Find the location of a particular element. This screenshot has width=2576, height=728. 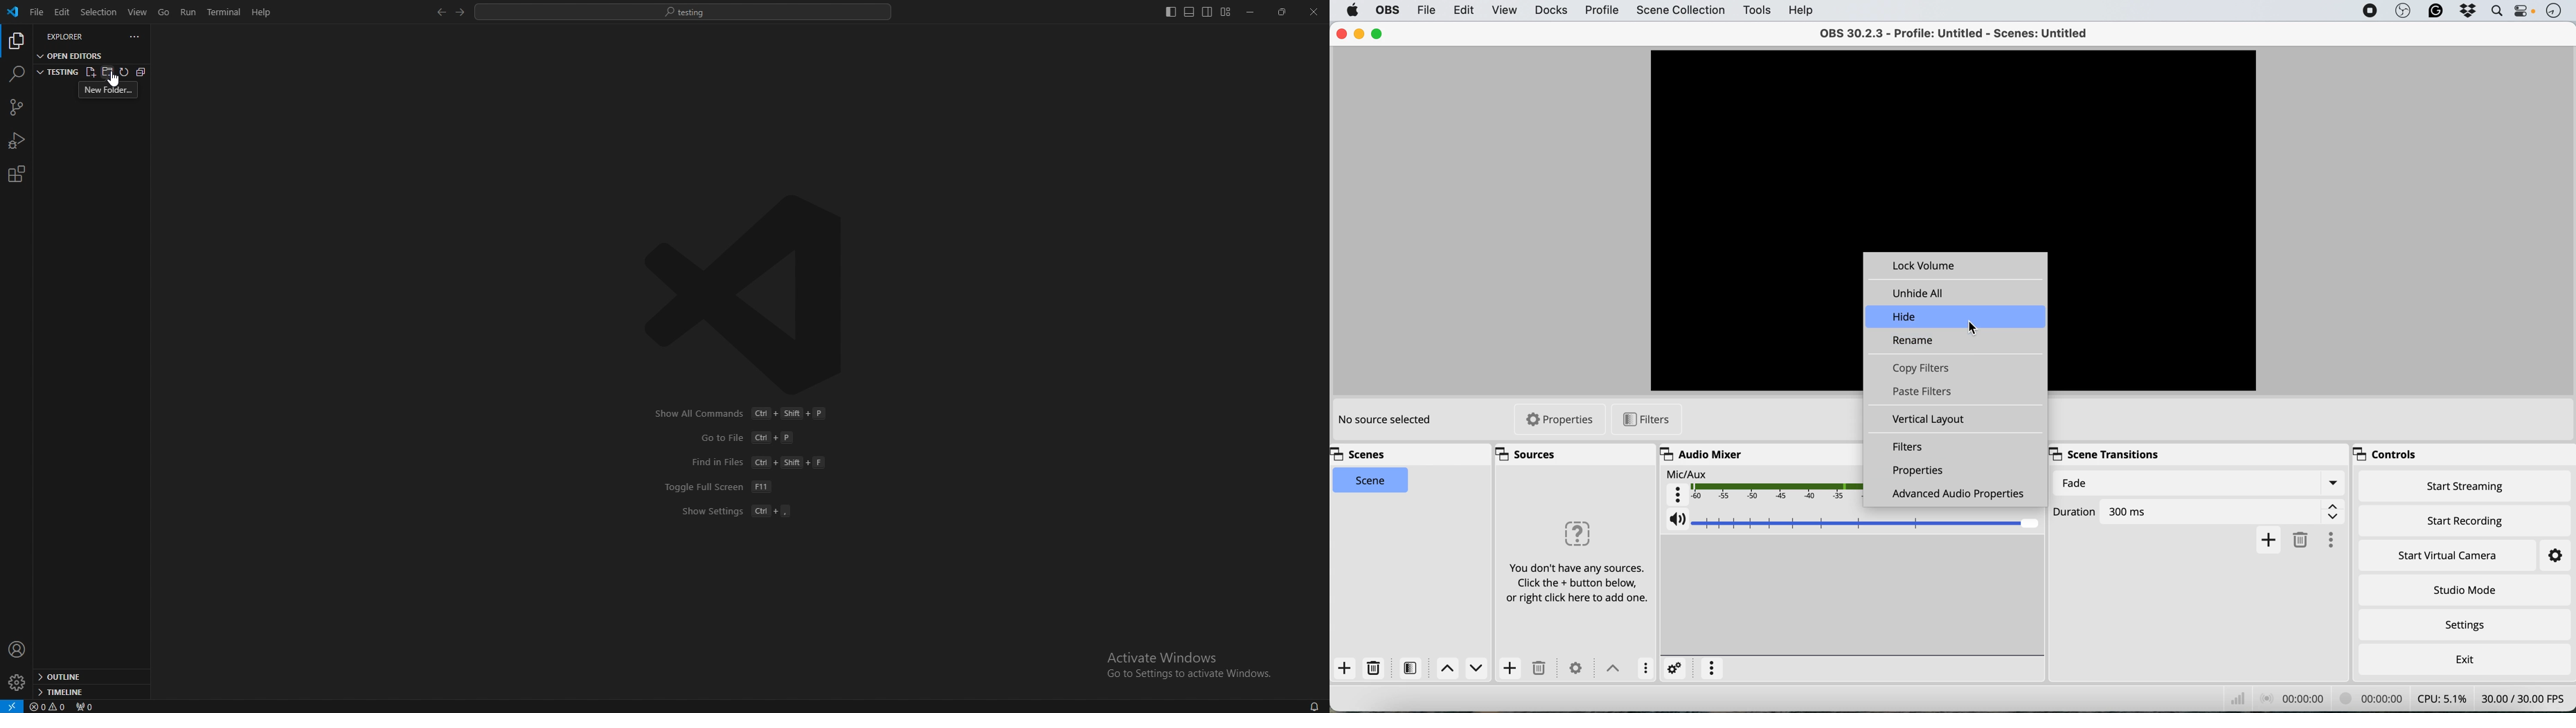

cursor is located at coordinates (1976, 327).